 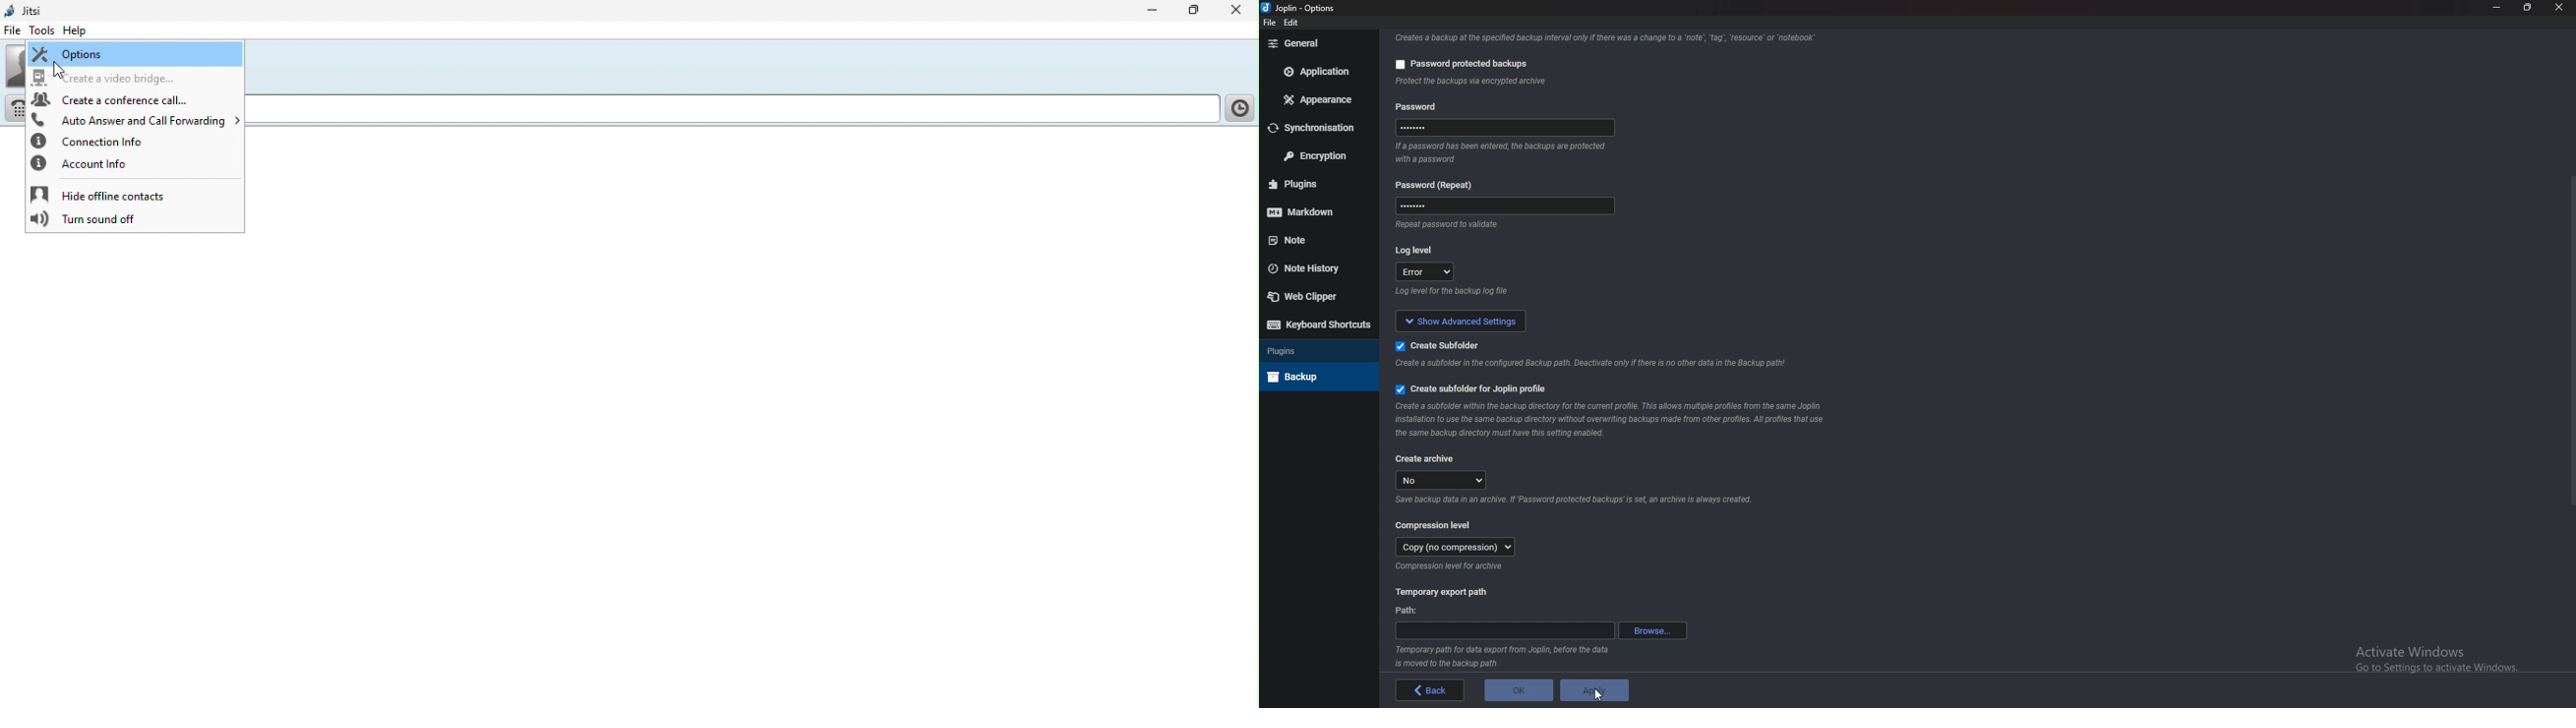 I want to click on Appearance, so click(x=1319, y=101).